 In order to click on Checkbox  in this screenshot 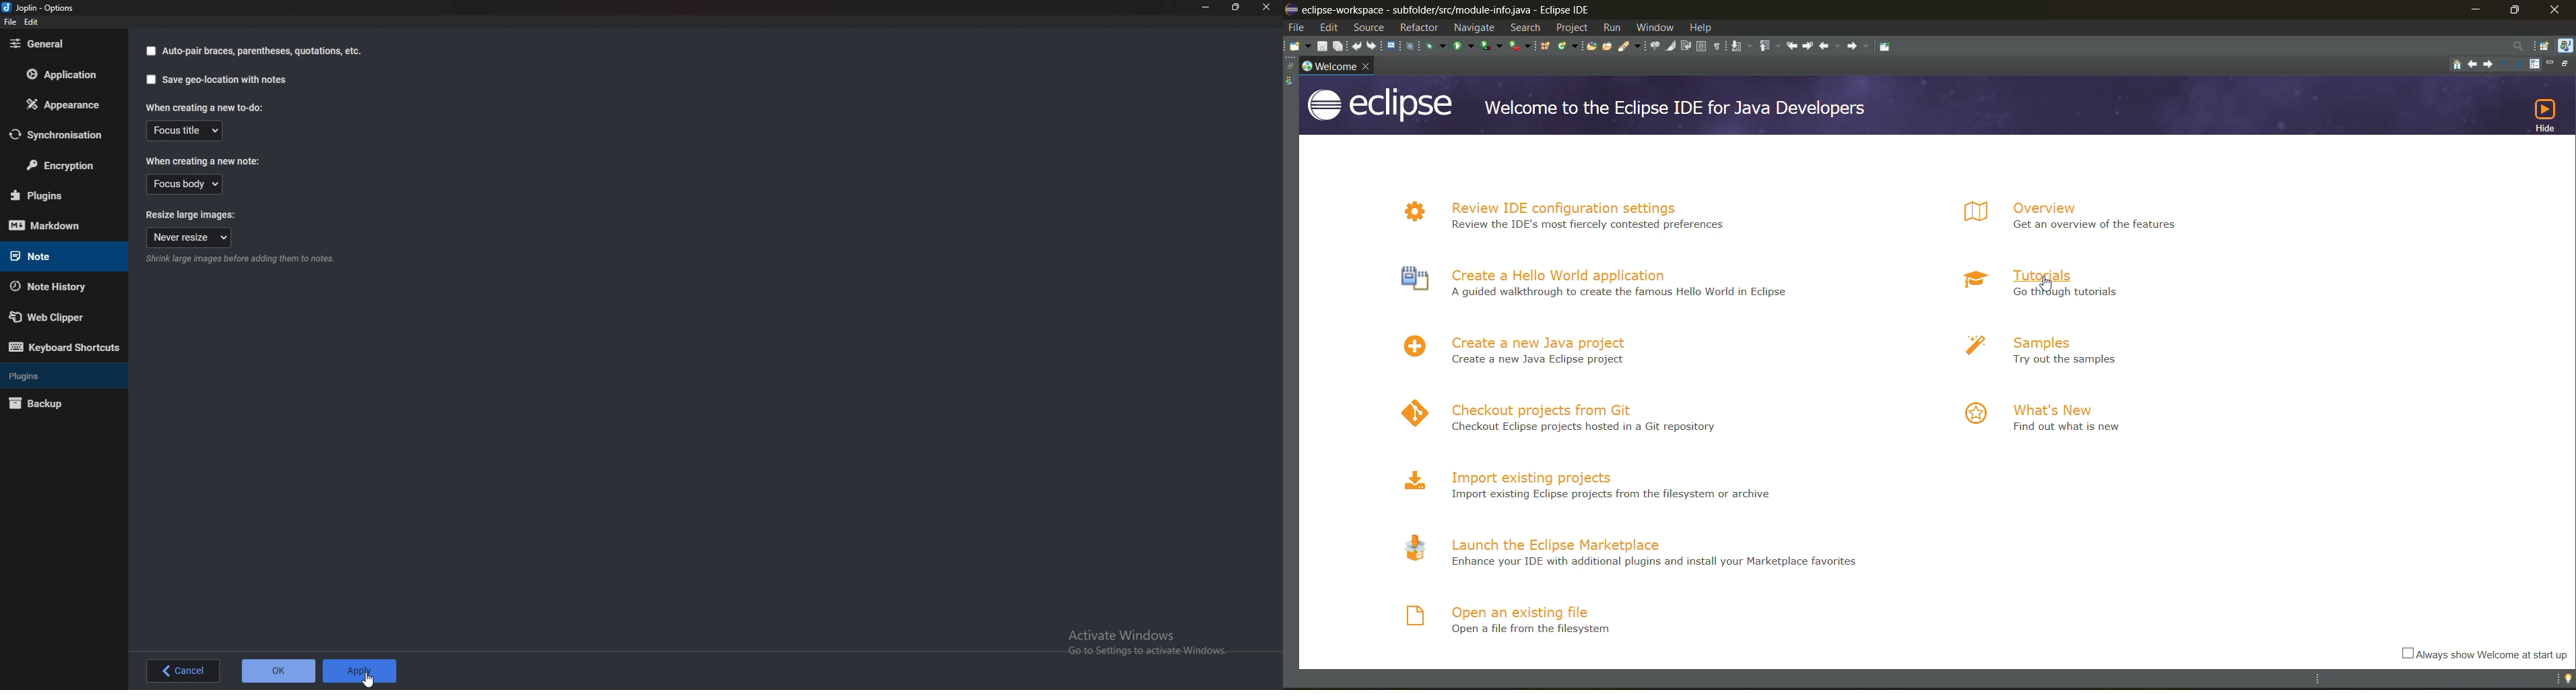, I will do `click(148, 80)`.